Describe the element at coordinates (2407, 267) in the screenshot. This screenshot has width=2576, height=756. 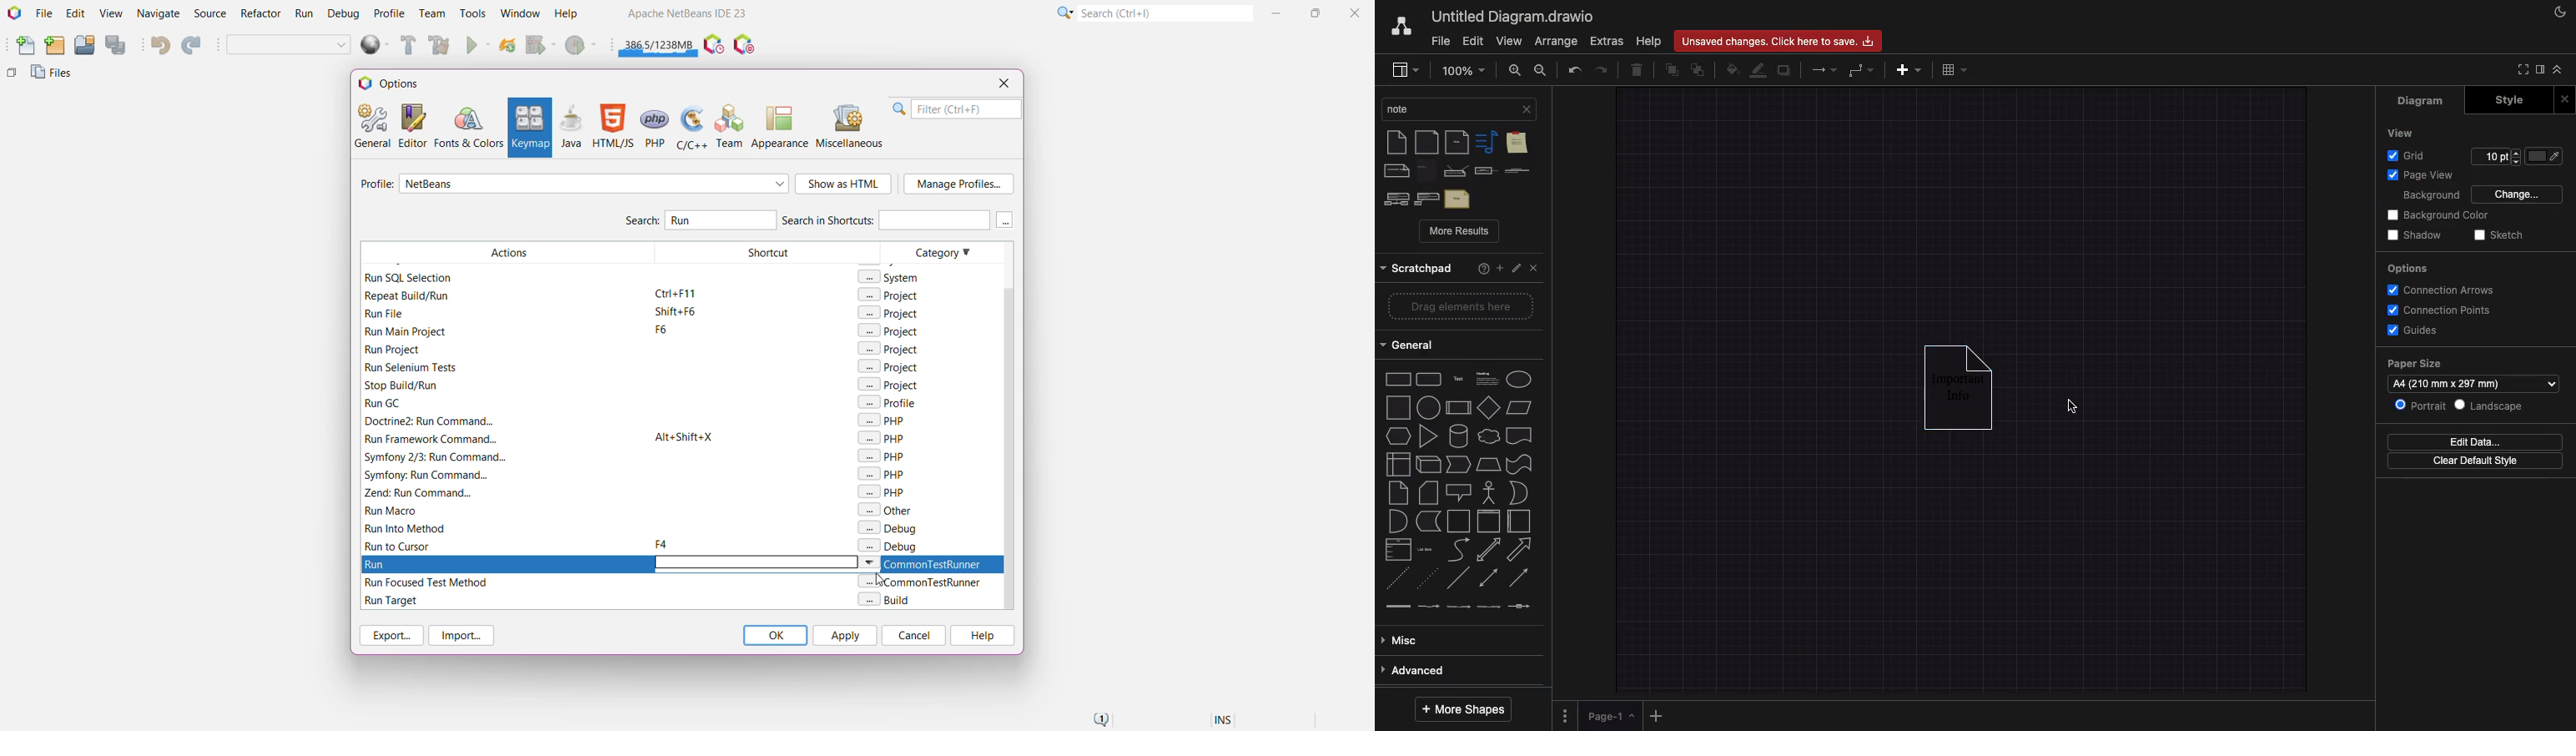
I see `Options` at that location.